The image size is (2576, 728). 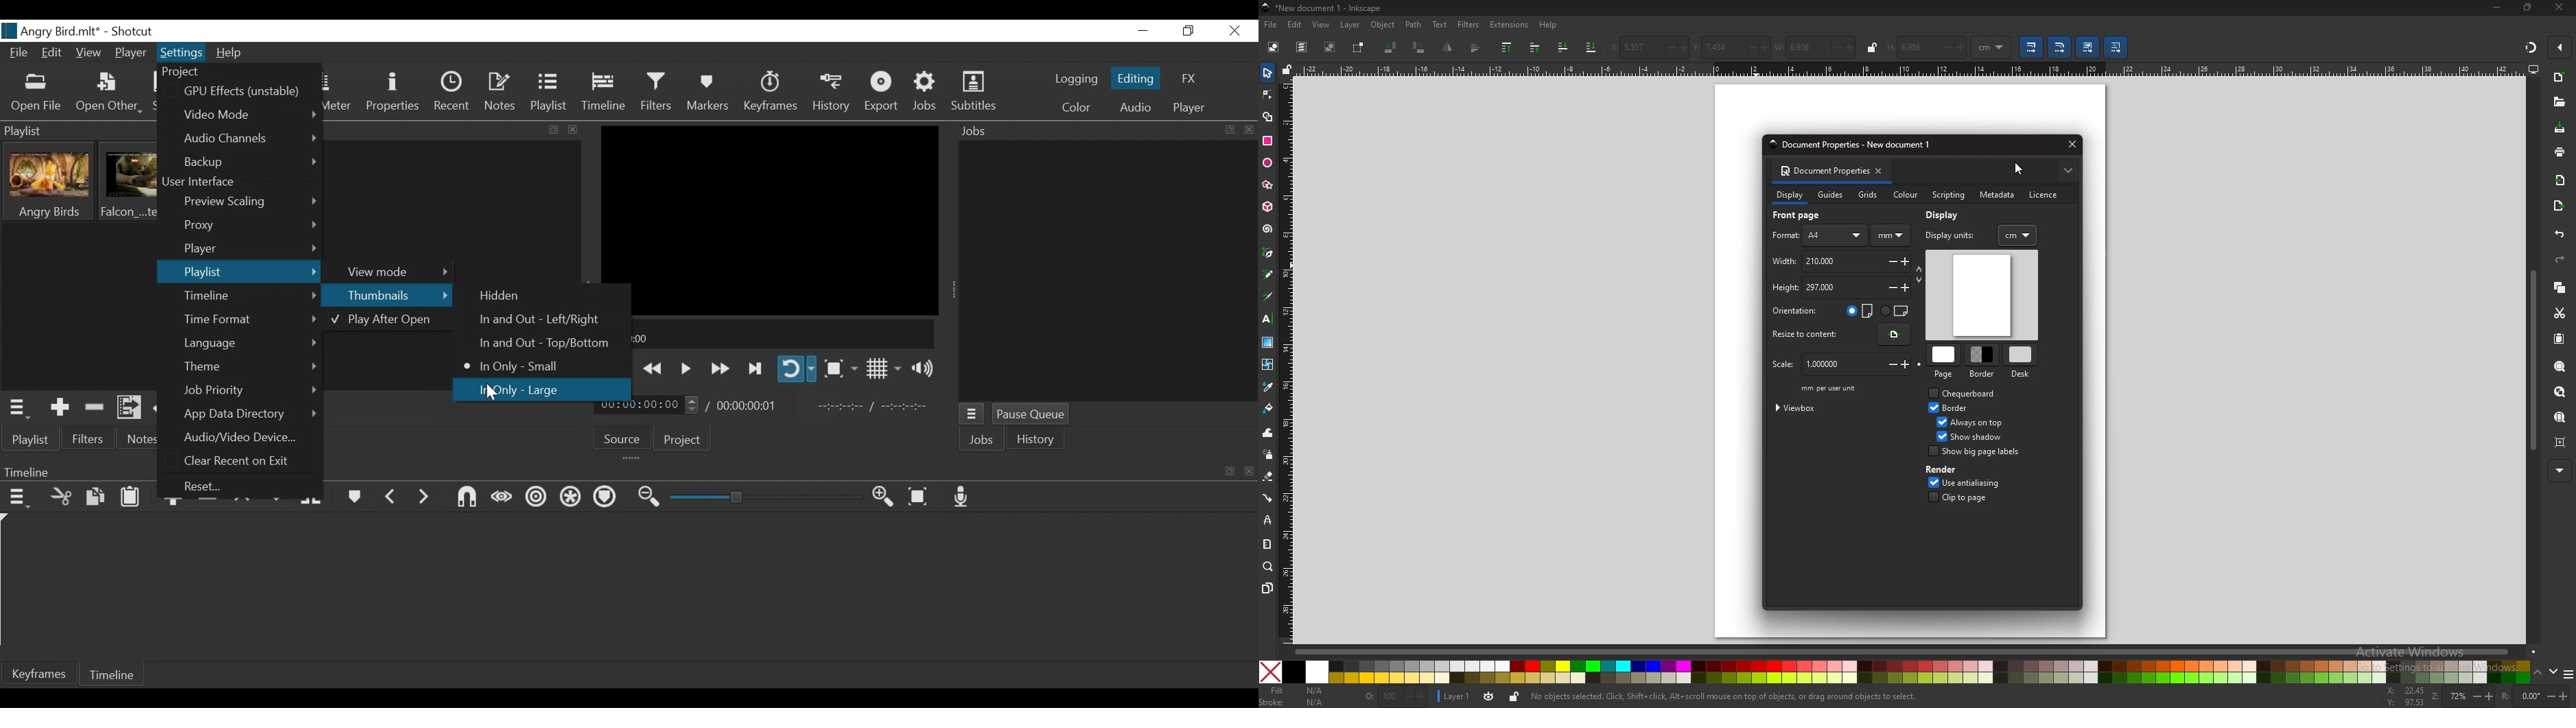 I want to click on help, so click(x=1547, y=25).